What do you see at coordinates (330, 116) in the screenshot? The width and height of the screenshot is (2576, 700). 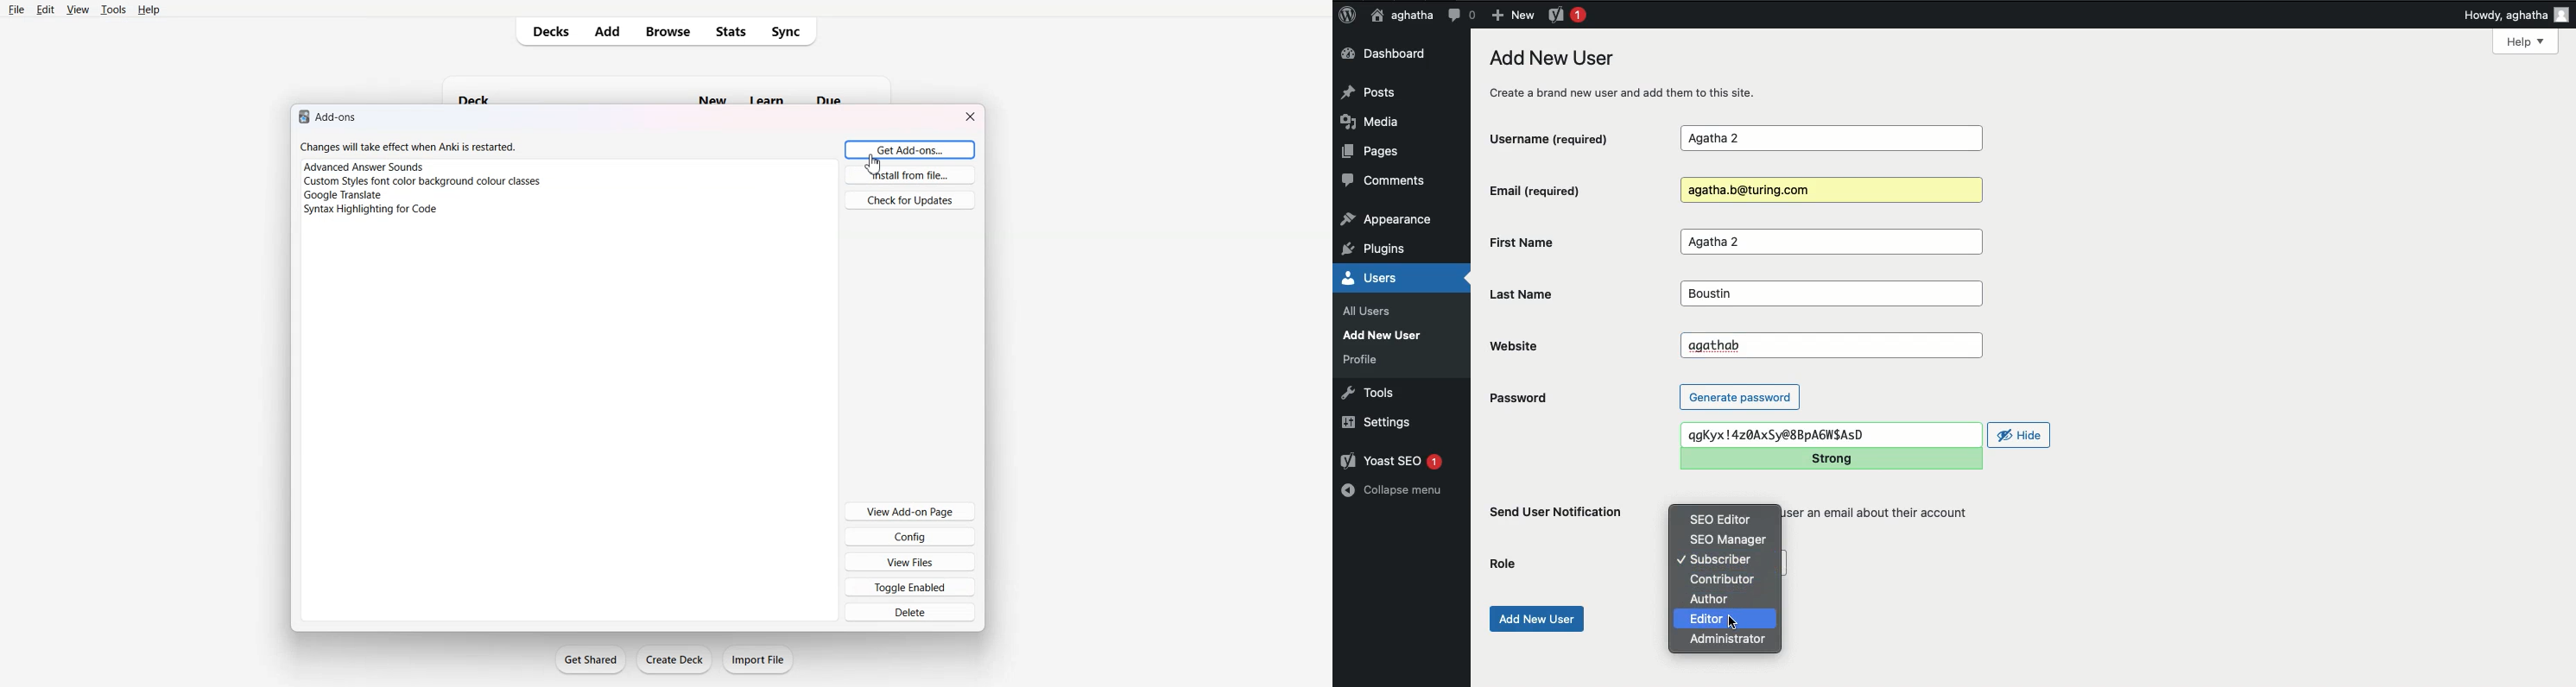 I see `add-ons` at bounding box center [330, 116].